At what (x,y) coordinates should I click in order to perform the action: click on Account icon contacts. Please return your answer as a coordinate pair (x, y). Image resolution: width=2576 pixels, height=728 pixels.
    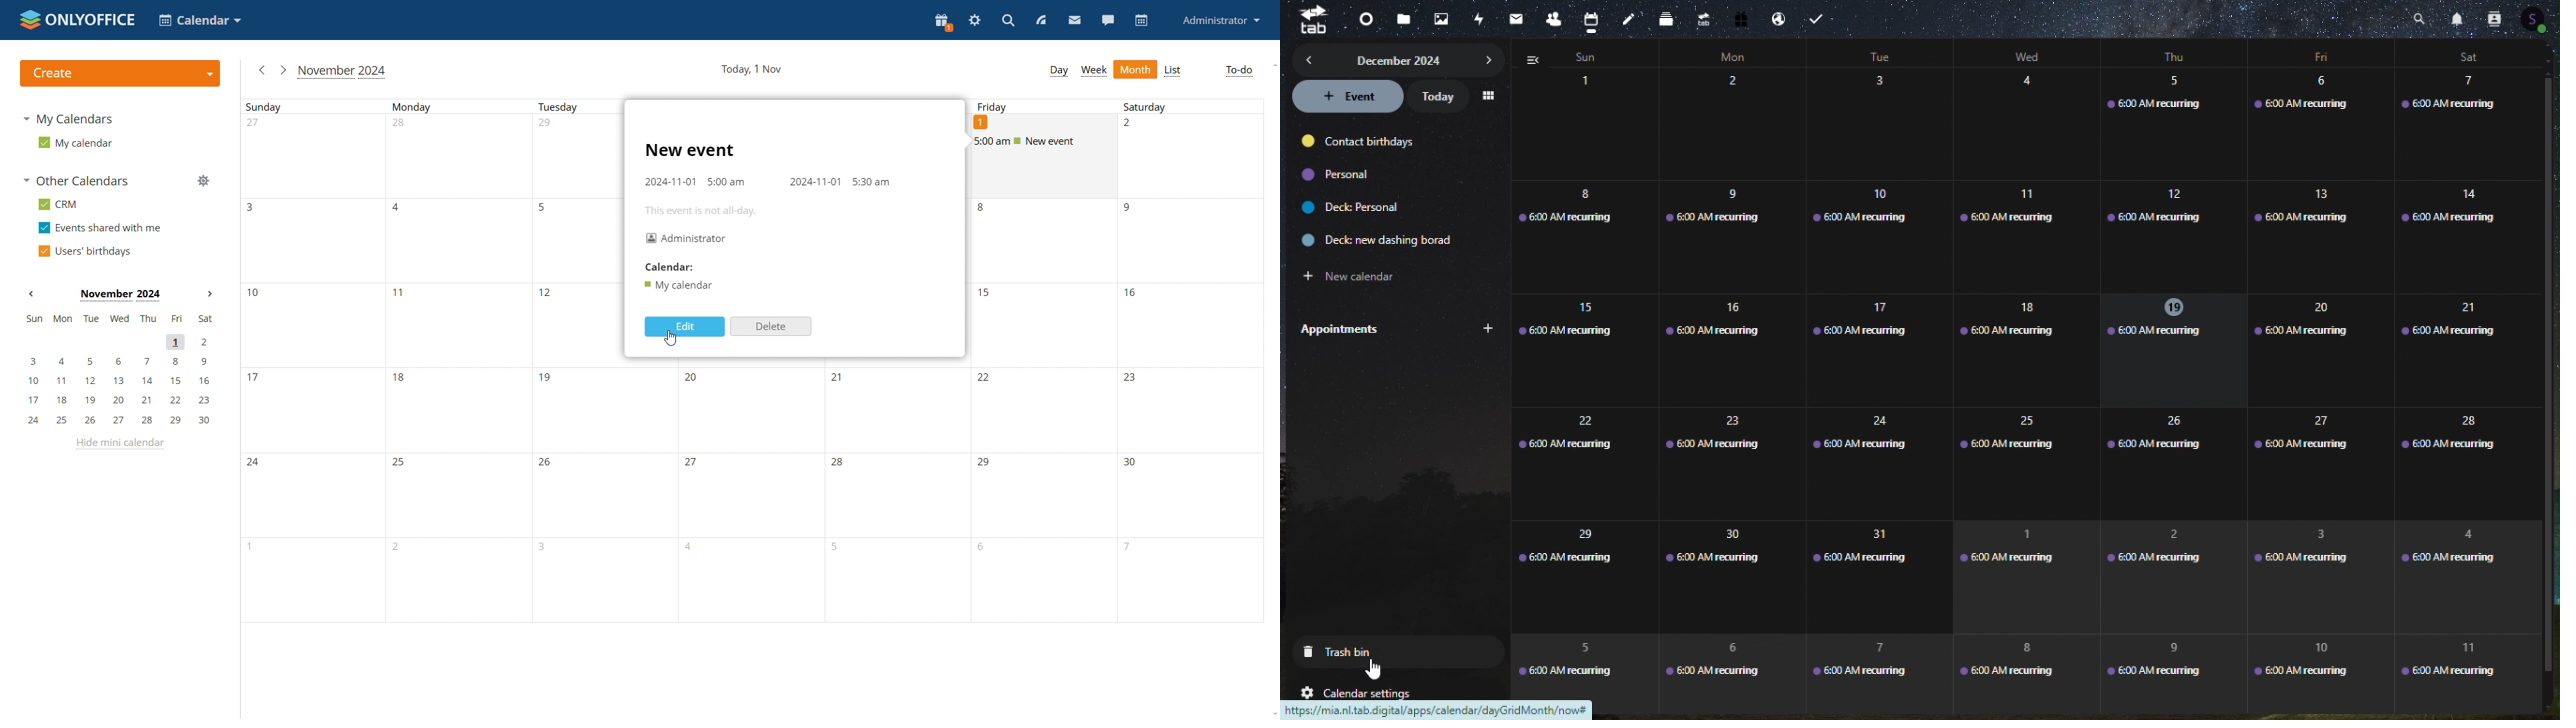
    Looking at the image, I should click on (2536, 21).